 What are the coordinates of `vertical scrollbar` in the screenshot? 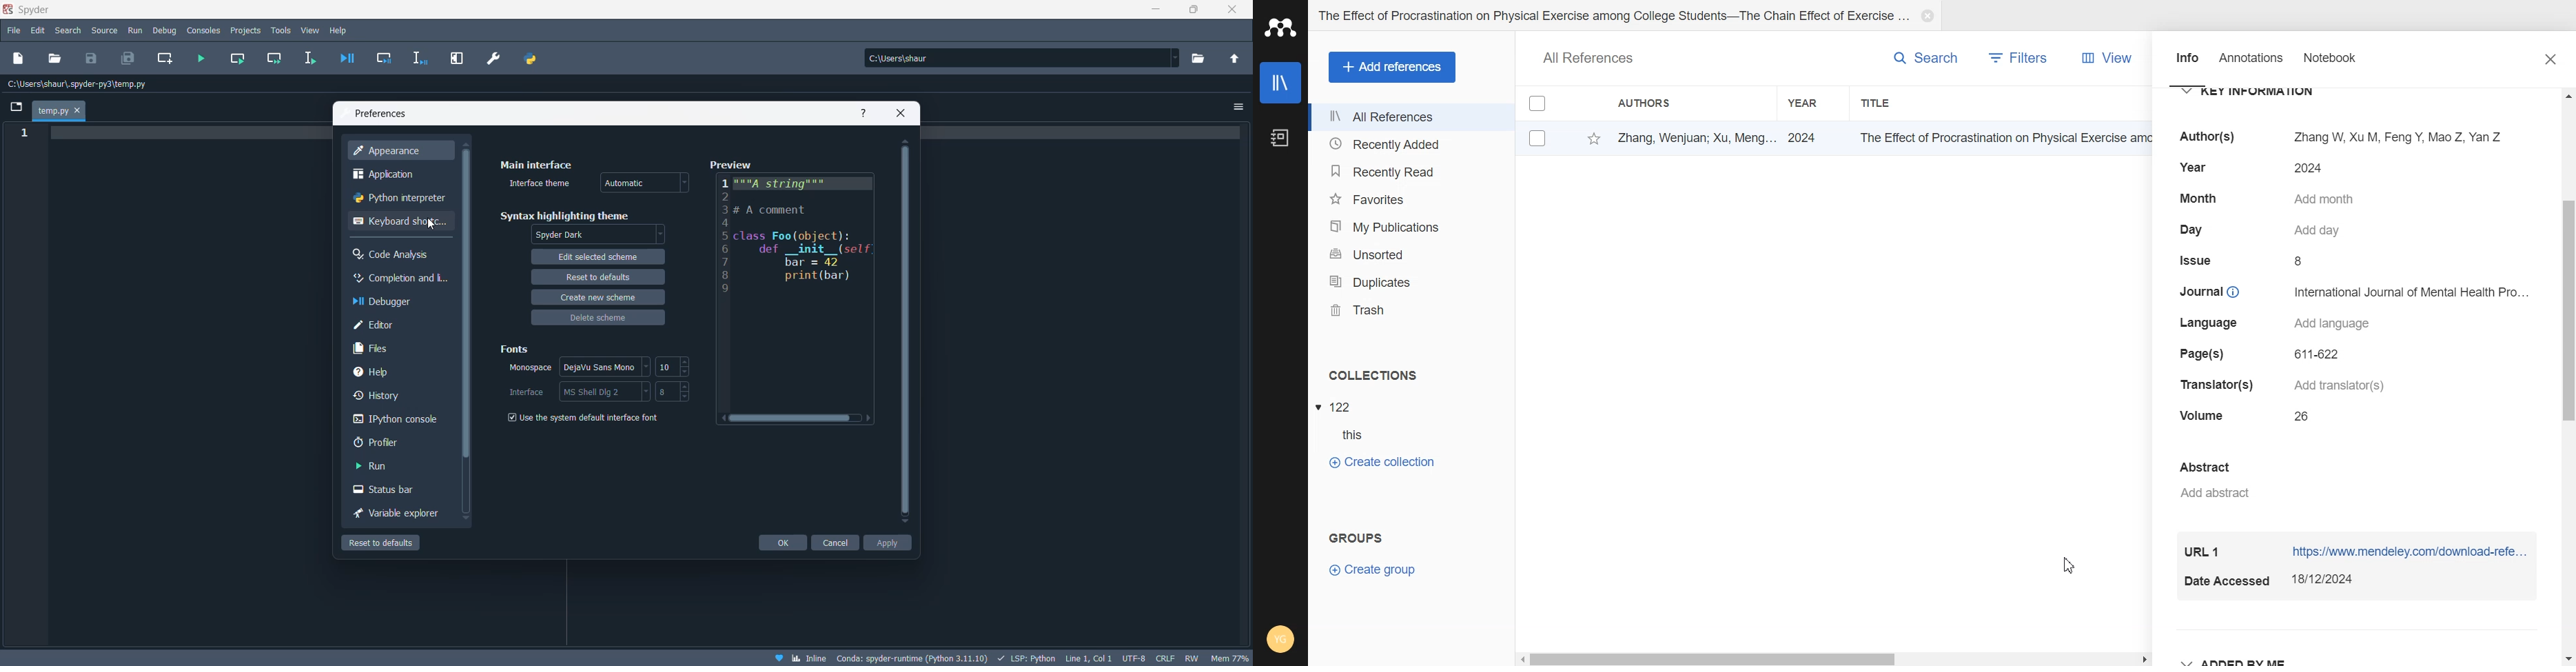 It's located at (2568, 312).